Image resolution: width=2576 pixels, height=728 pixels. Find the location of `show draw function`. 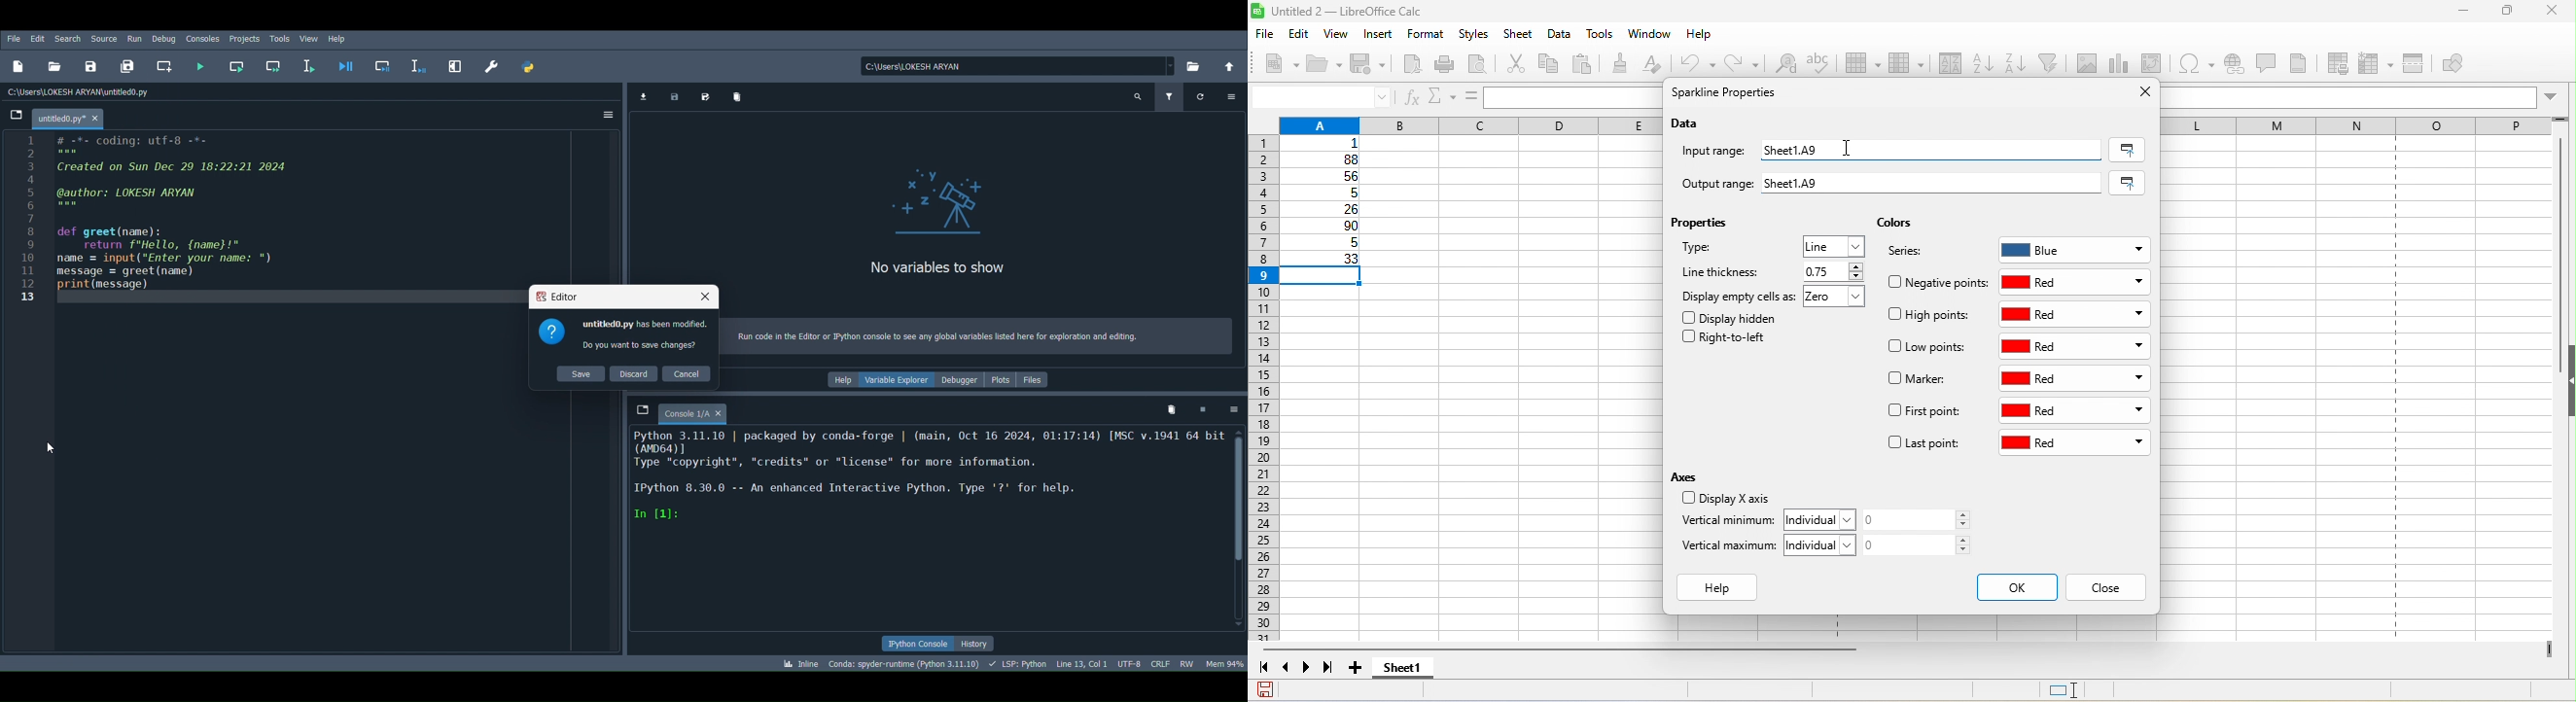

show draw function is located at coordinates (2468, 65).